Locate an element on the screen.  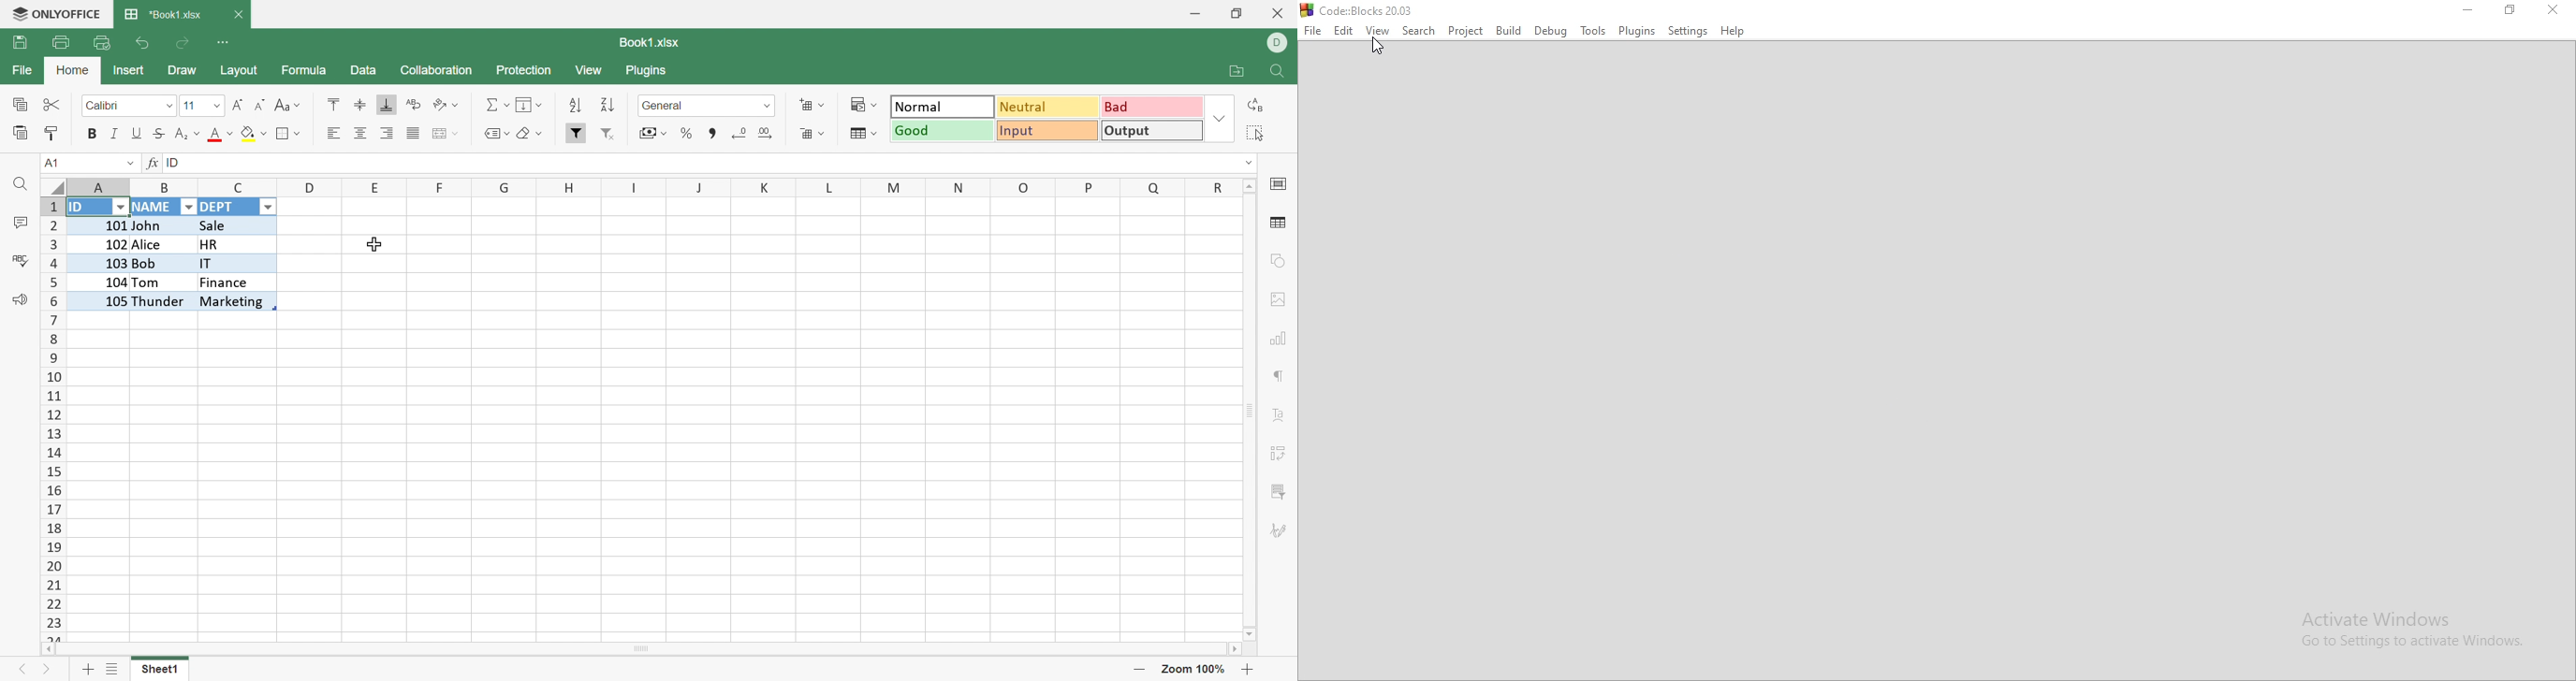
Replace is located at coordinates (1255, 106).